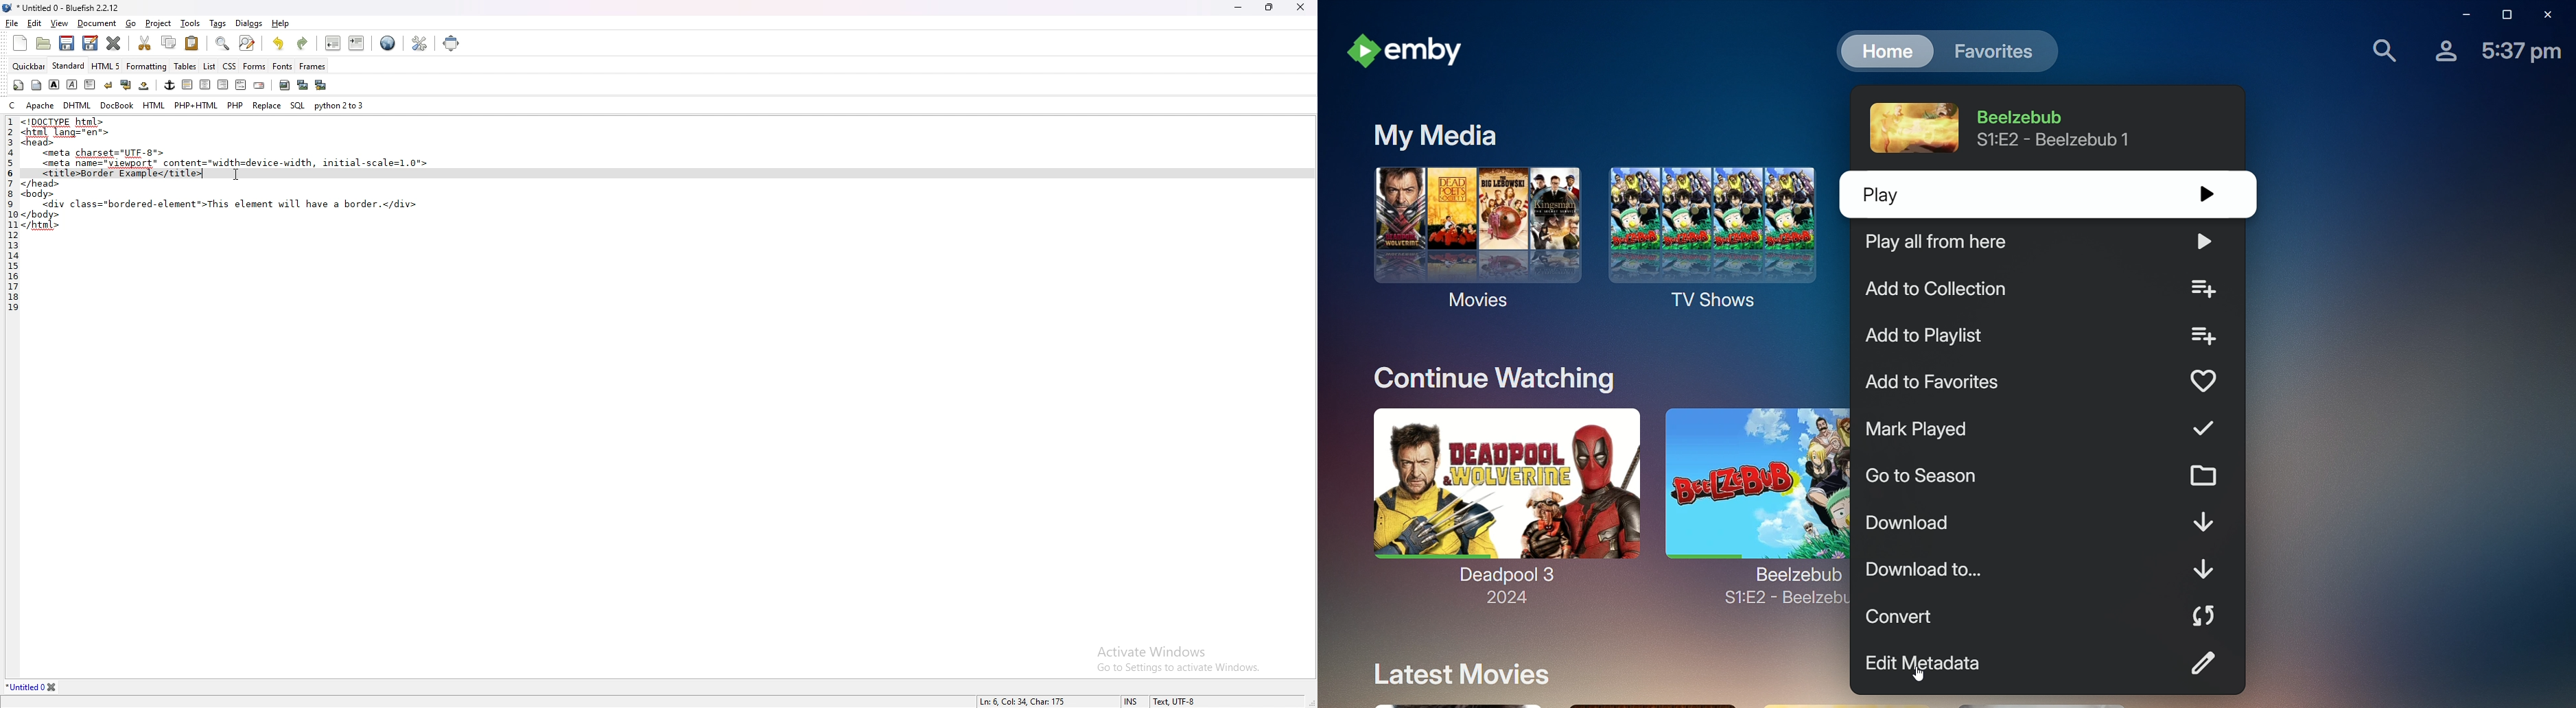  I want to click on Download, so click(2046, 526).